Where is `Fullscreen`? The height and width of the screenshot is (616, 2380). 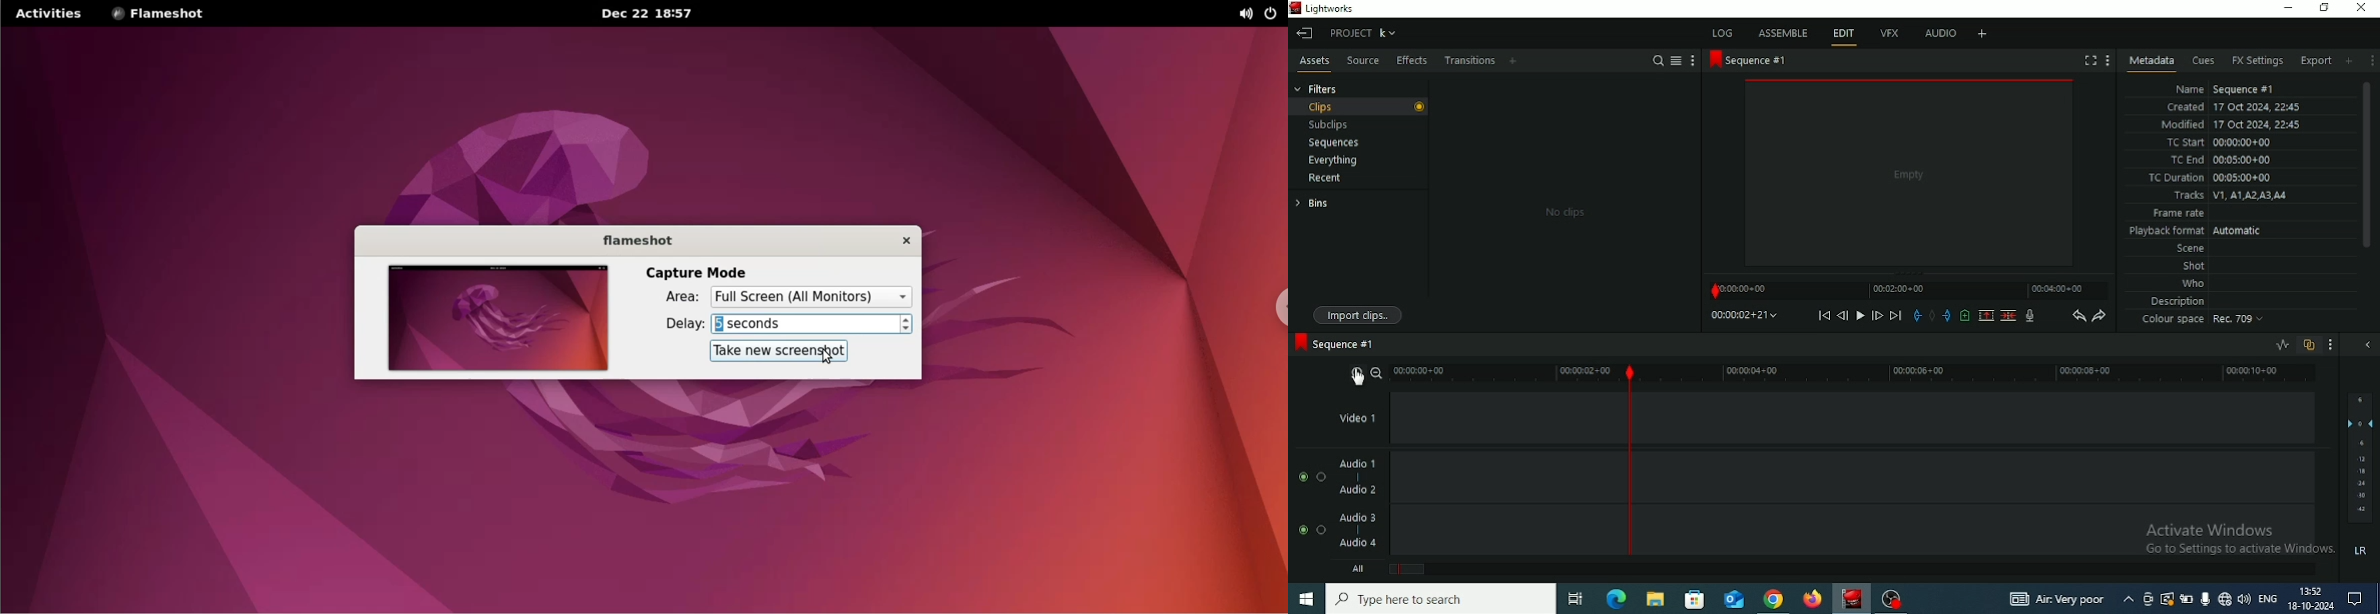
Fullscreen is located at coordinates (2090, 60).